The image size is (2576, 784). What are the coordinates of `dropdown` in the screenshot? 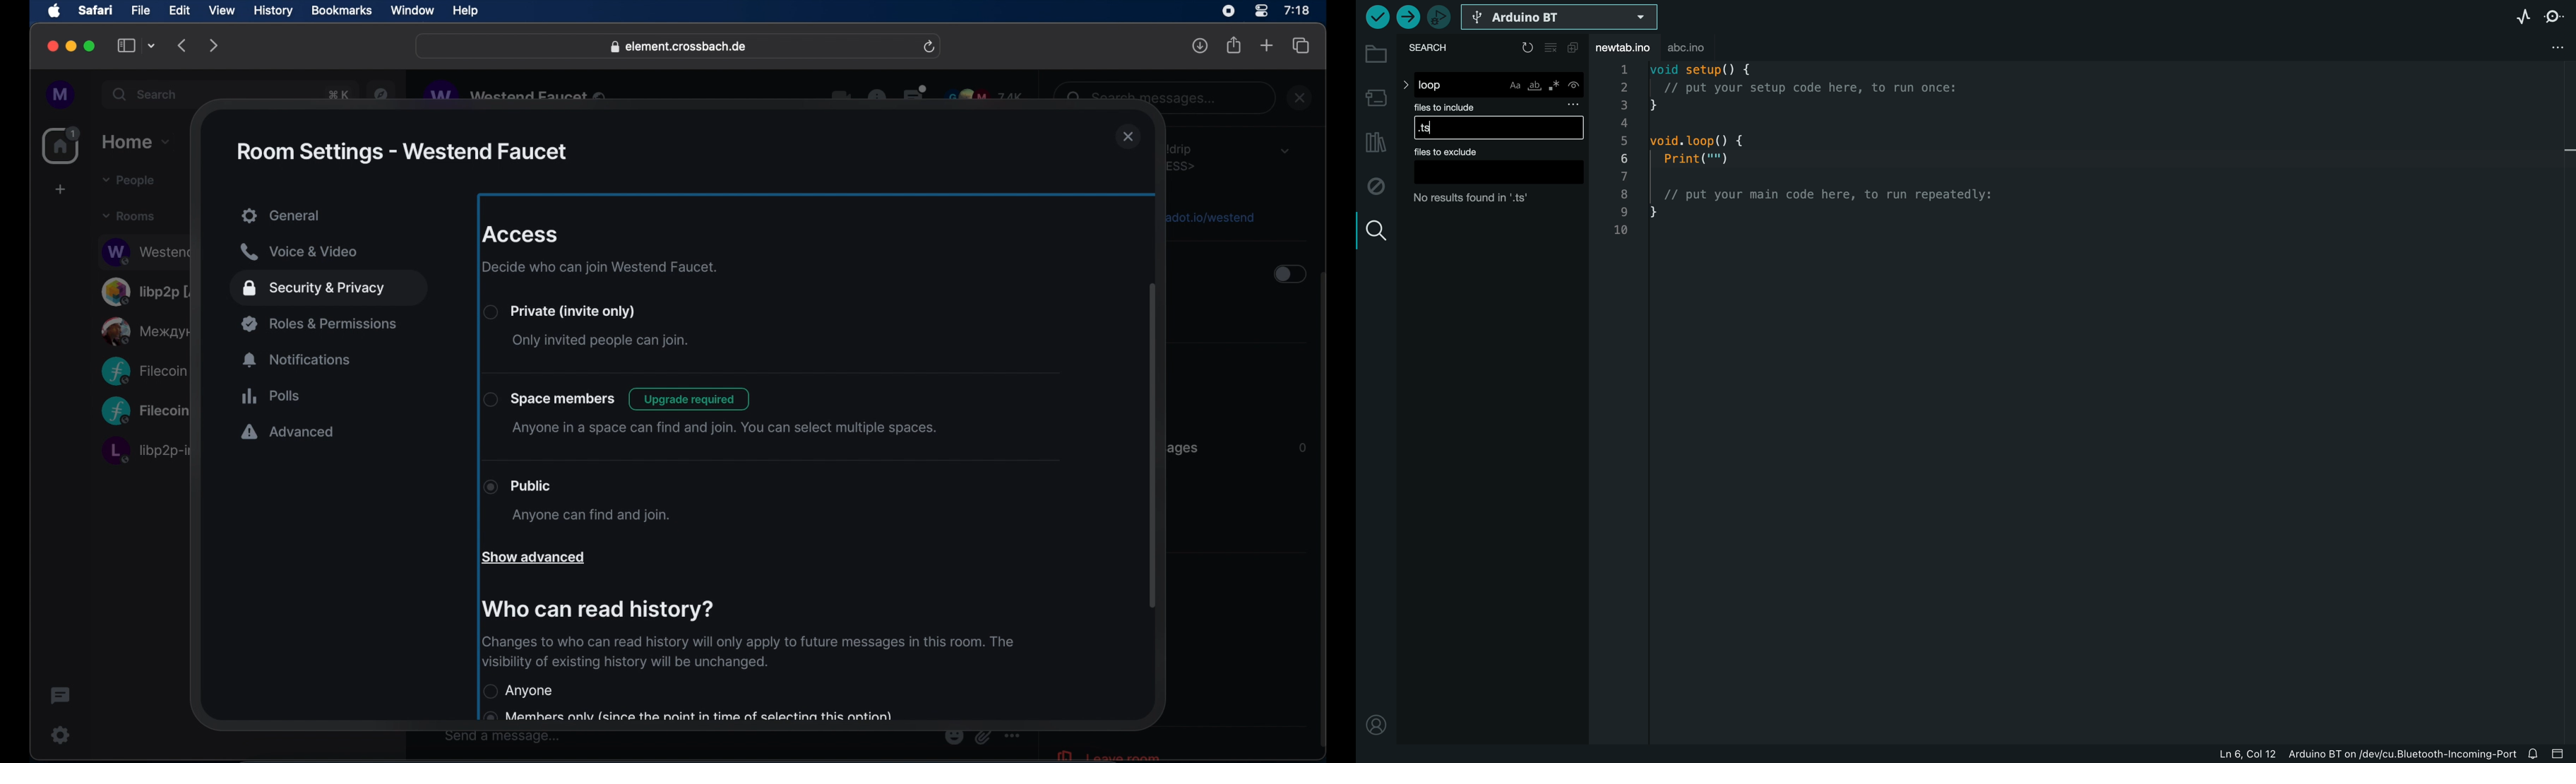 It's located at (1284, 150).